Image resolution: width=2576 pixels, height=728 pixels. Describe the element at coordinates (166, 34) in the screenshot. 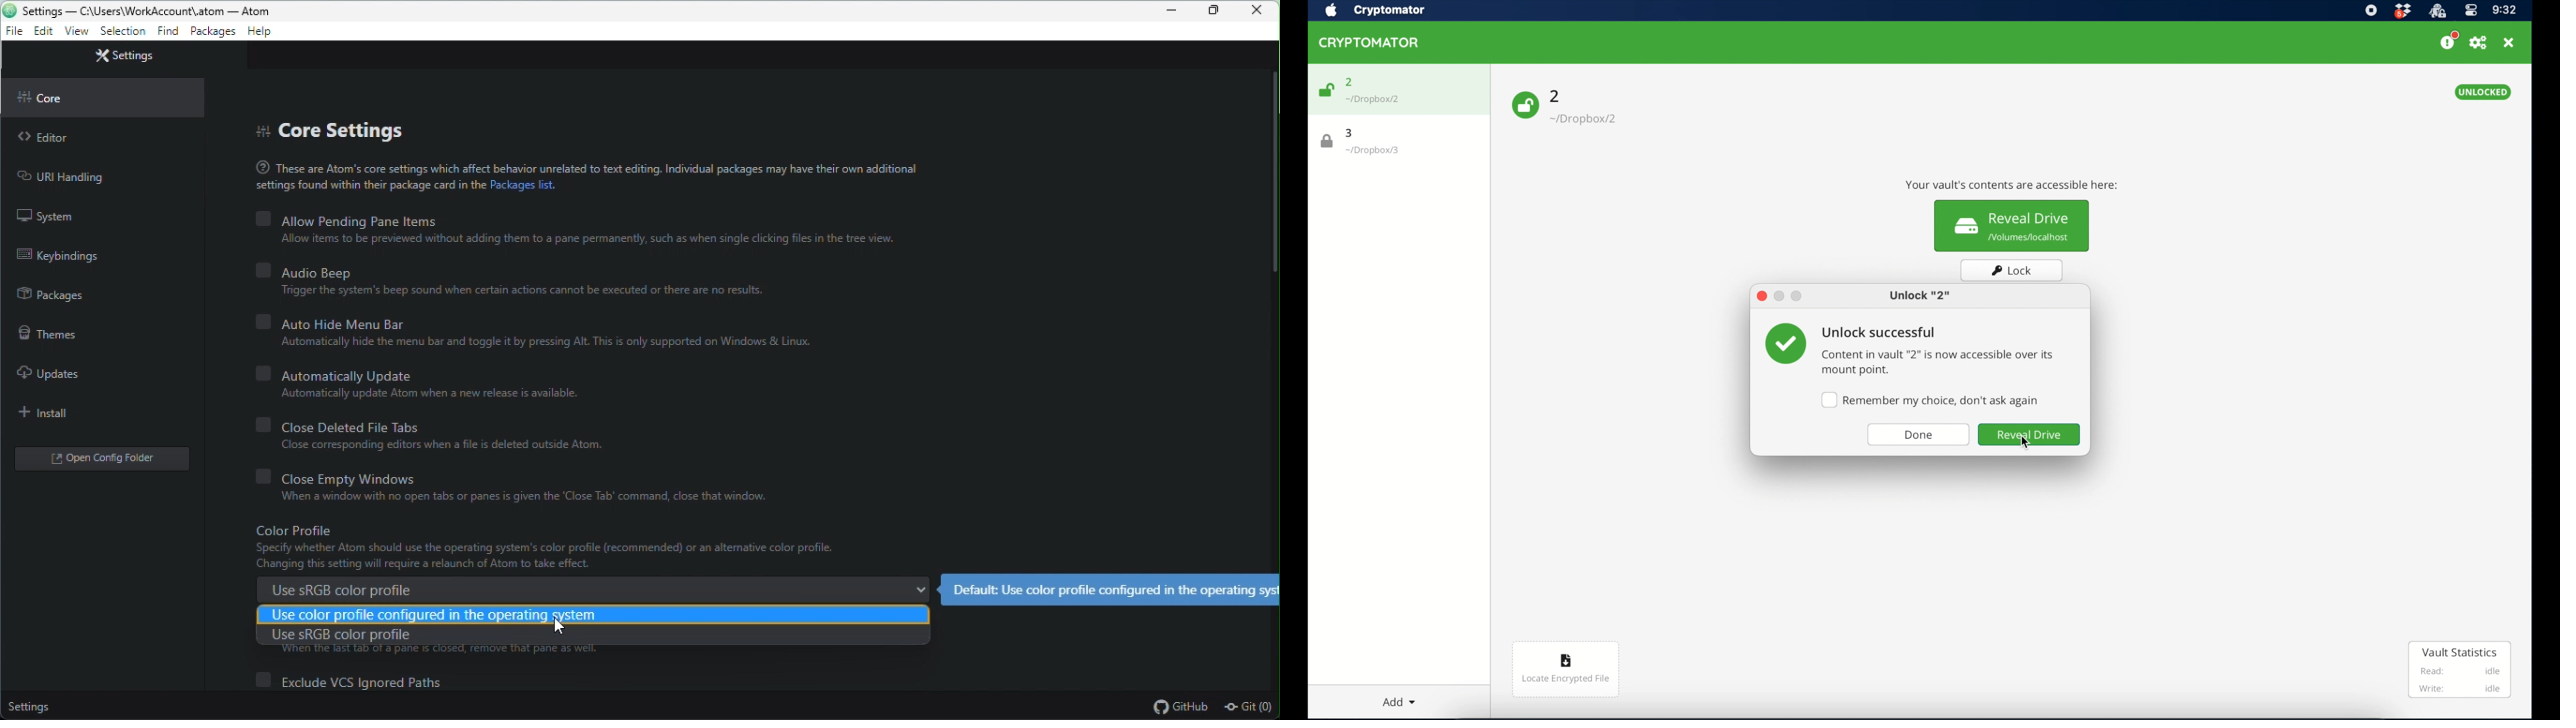

I see `find` at that location.